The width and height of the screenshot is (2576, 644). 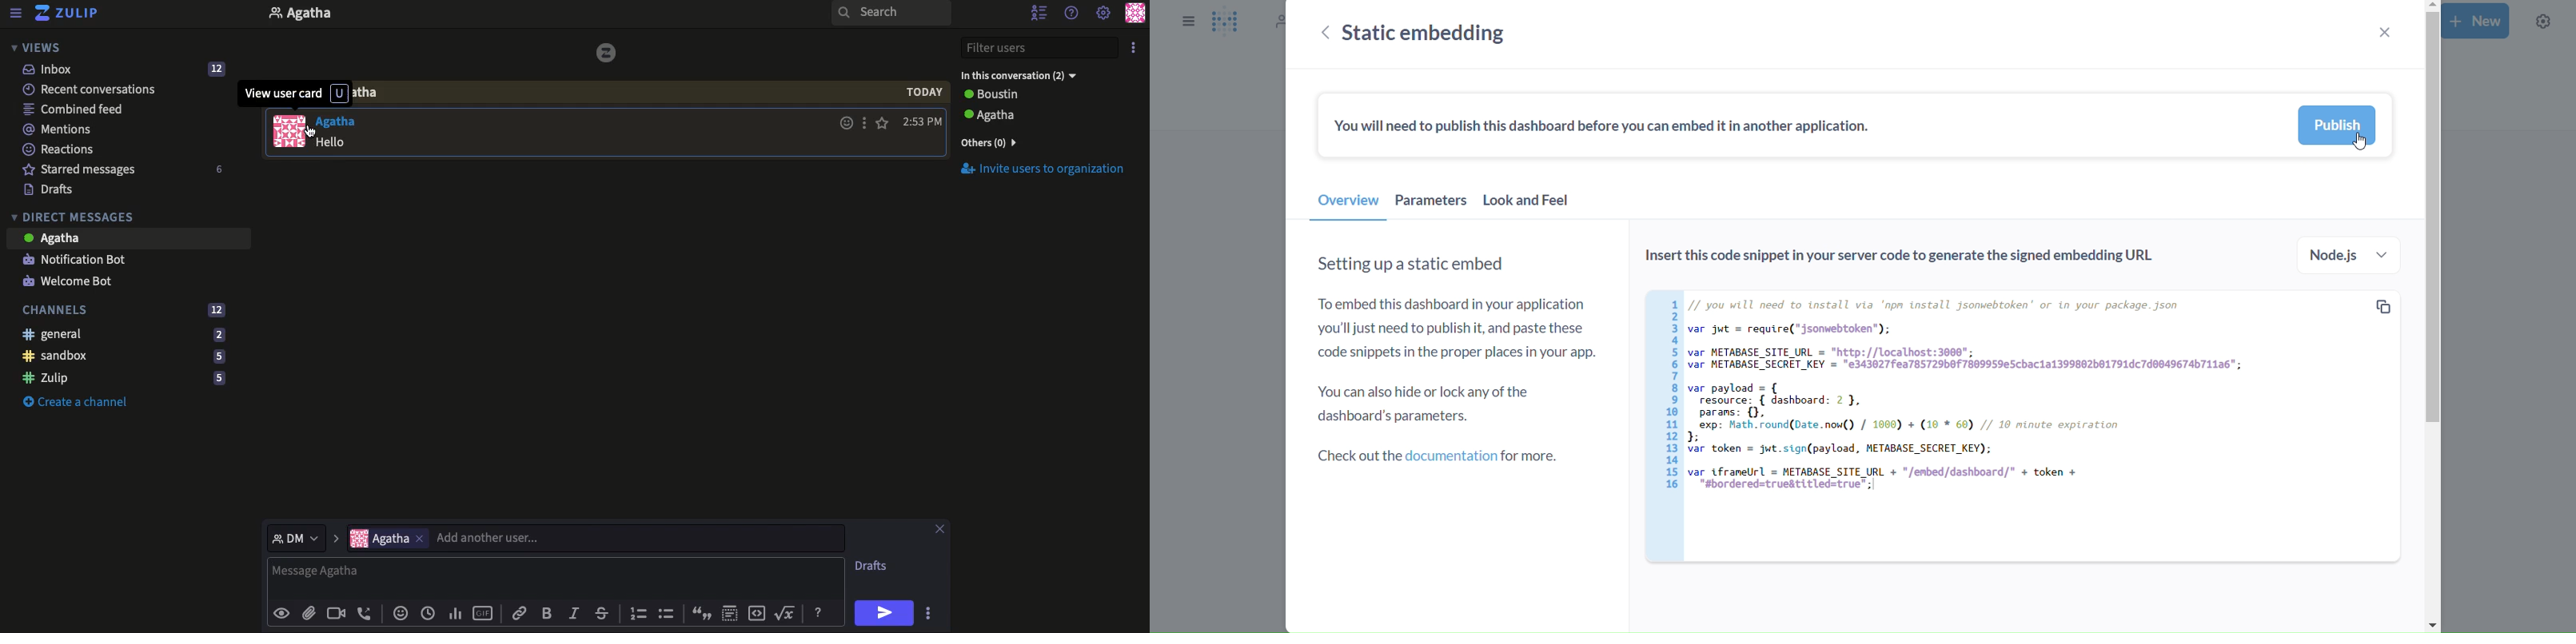 I want to click on Close, so click(x=939, y=531).